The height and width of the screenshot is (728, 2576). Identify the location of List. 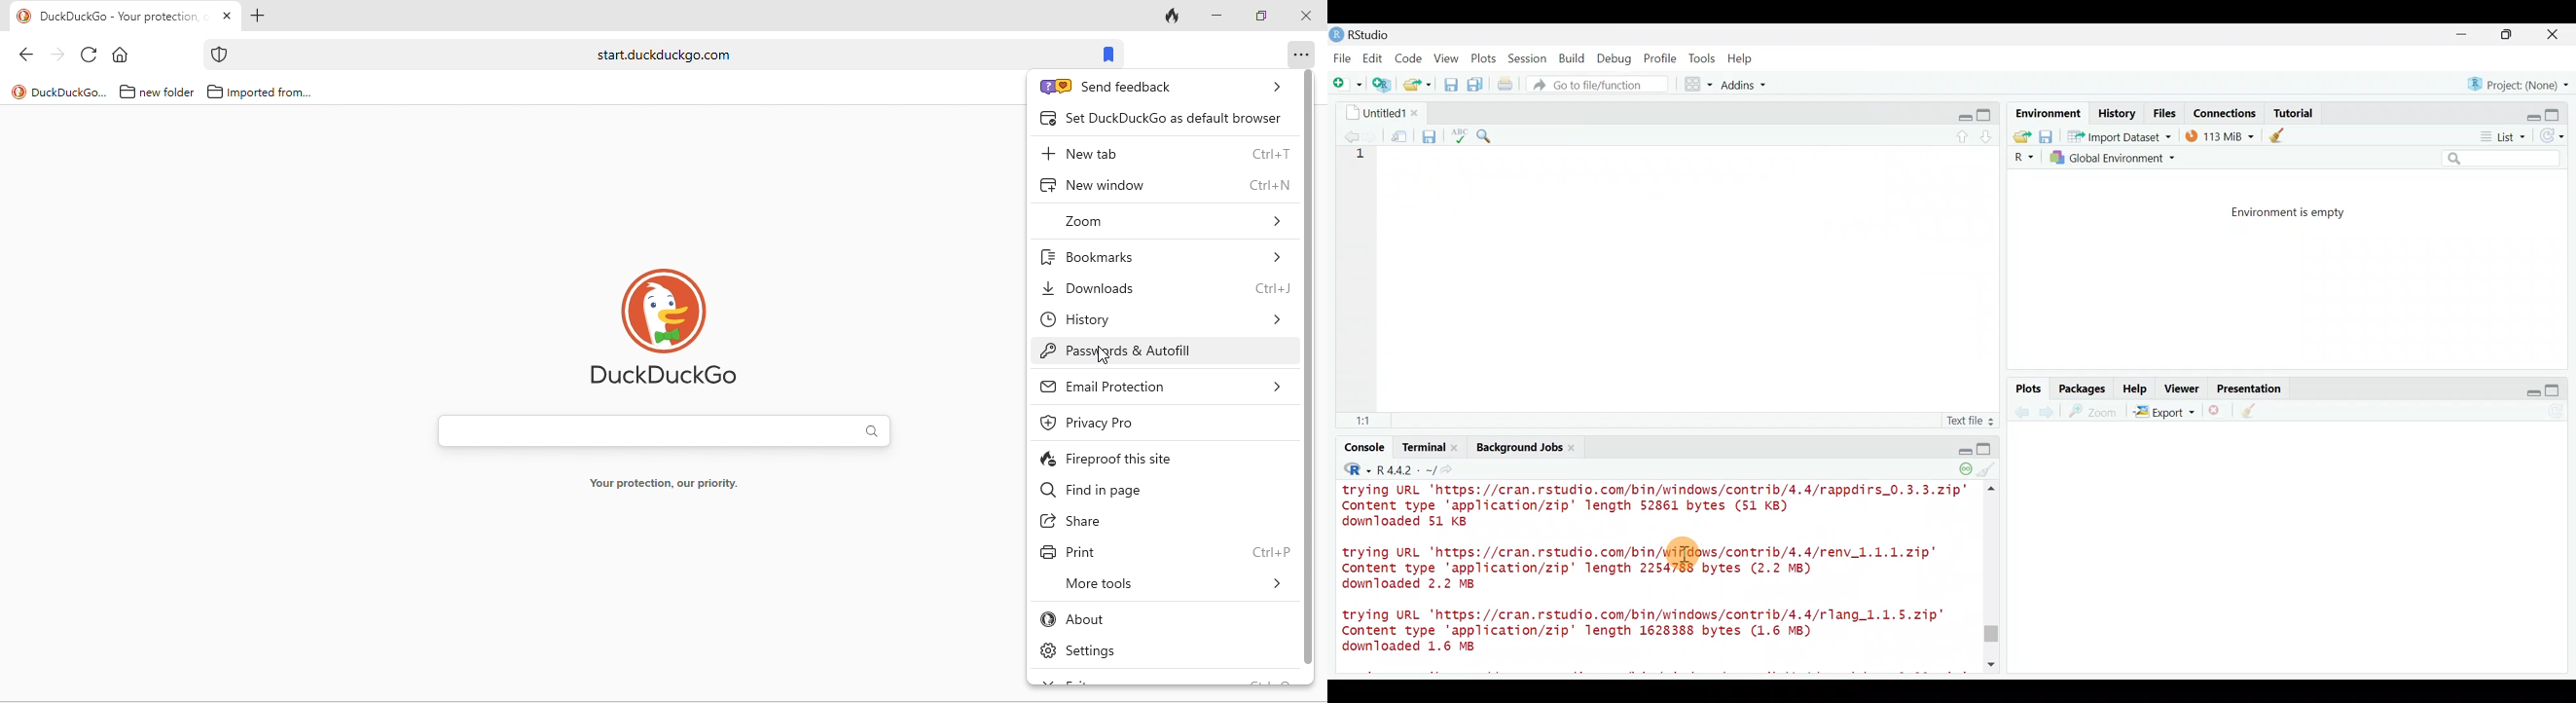
(2502, 137).